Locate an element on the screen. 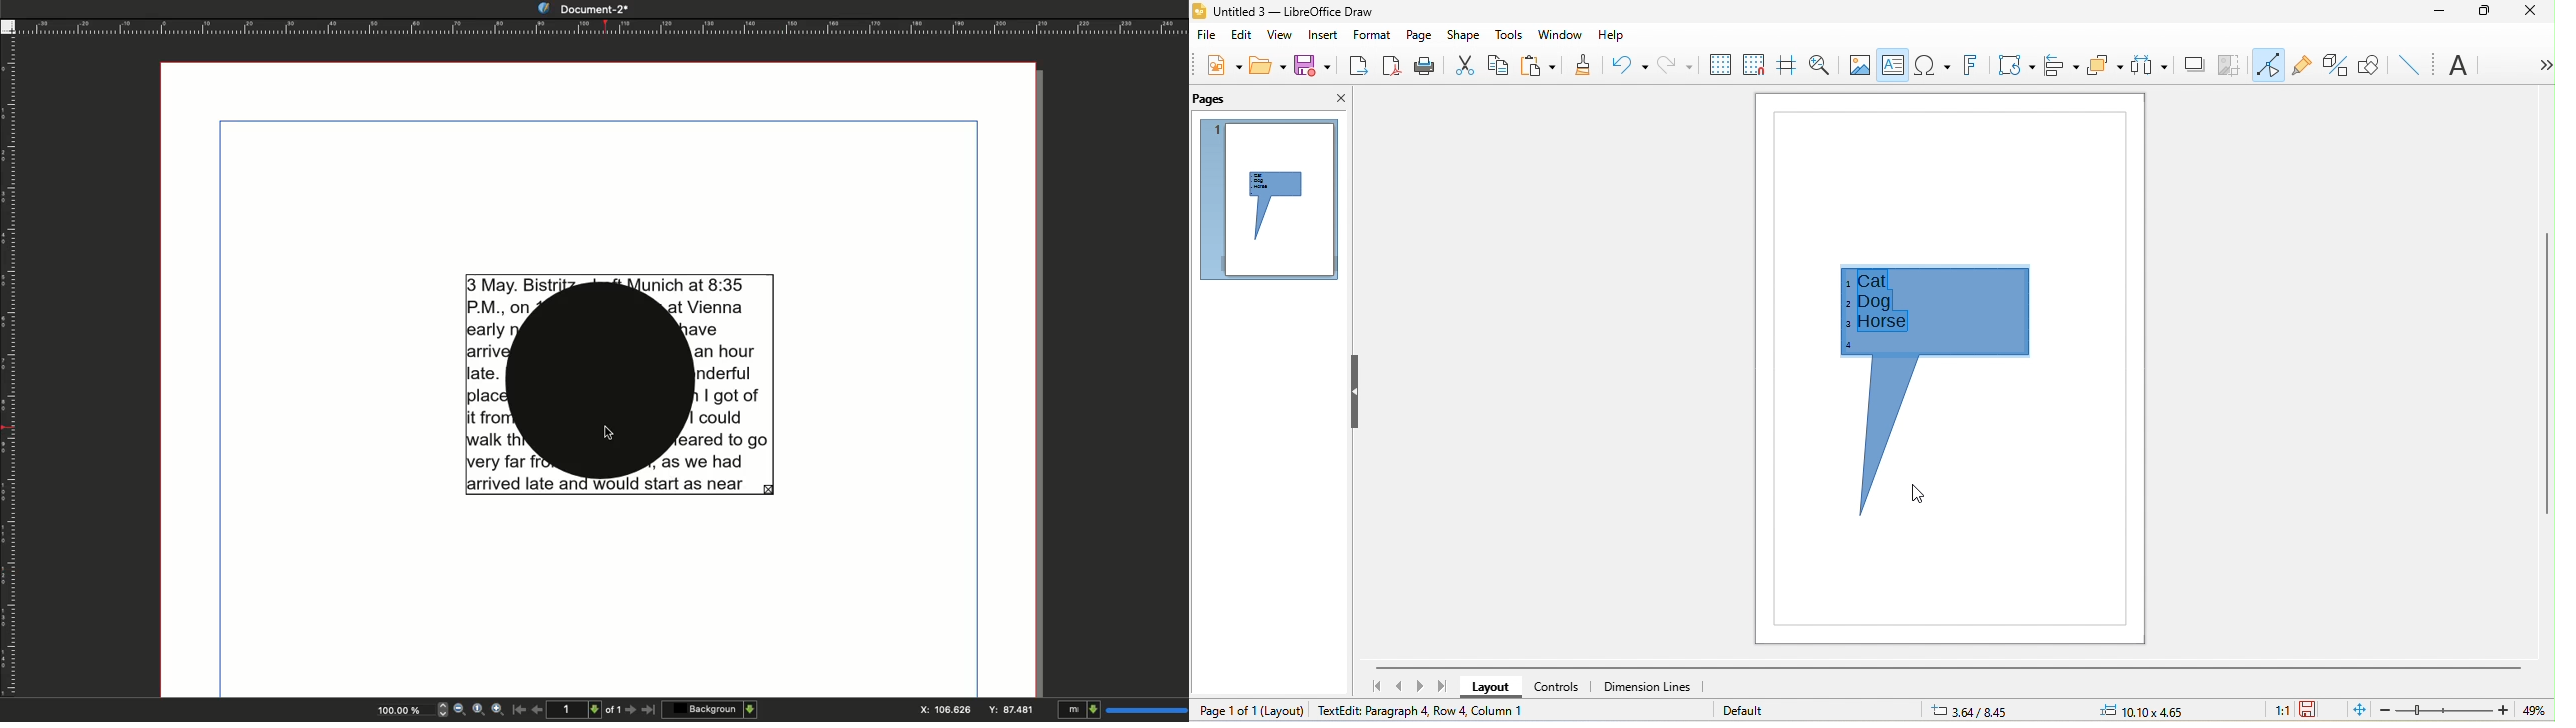 The width and height of the screenshot is (2576, 728). snap to grids is located at coordinates (1754, 67).